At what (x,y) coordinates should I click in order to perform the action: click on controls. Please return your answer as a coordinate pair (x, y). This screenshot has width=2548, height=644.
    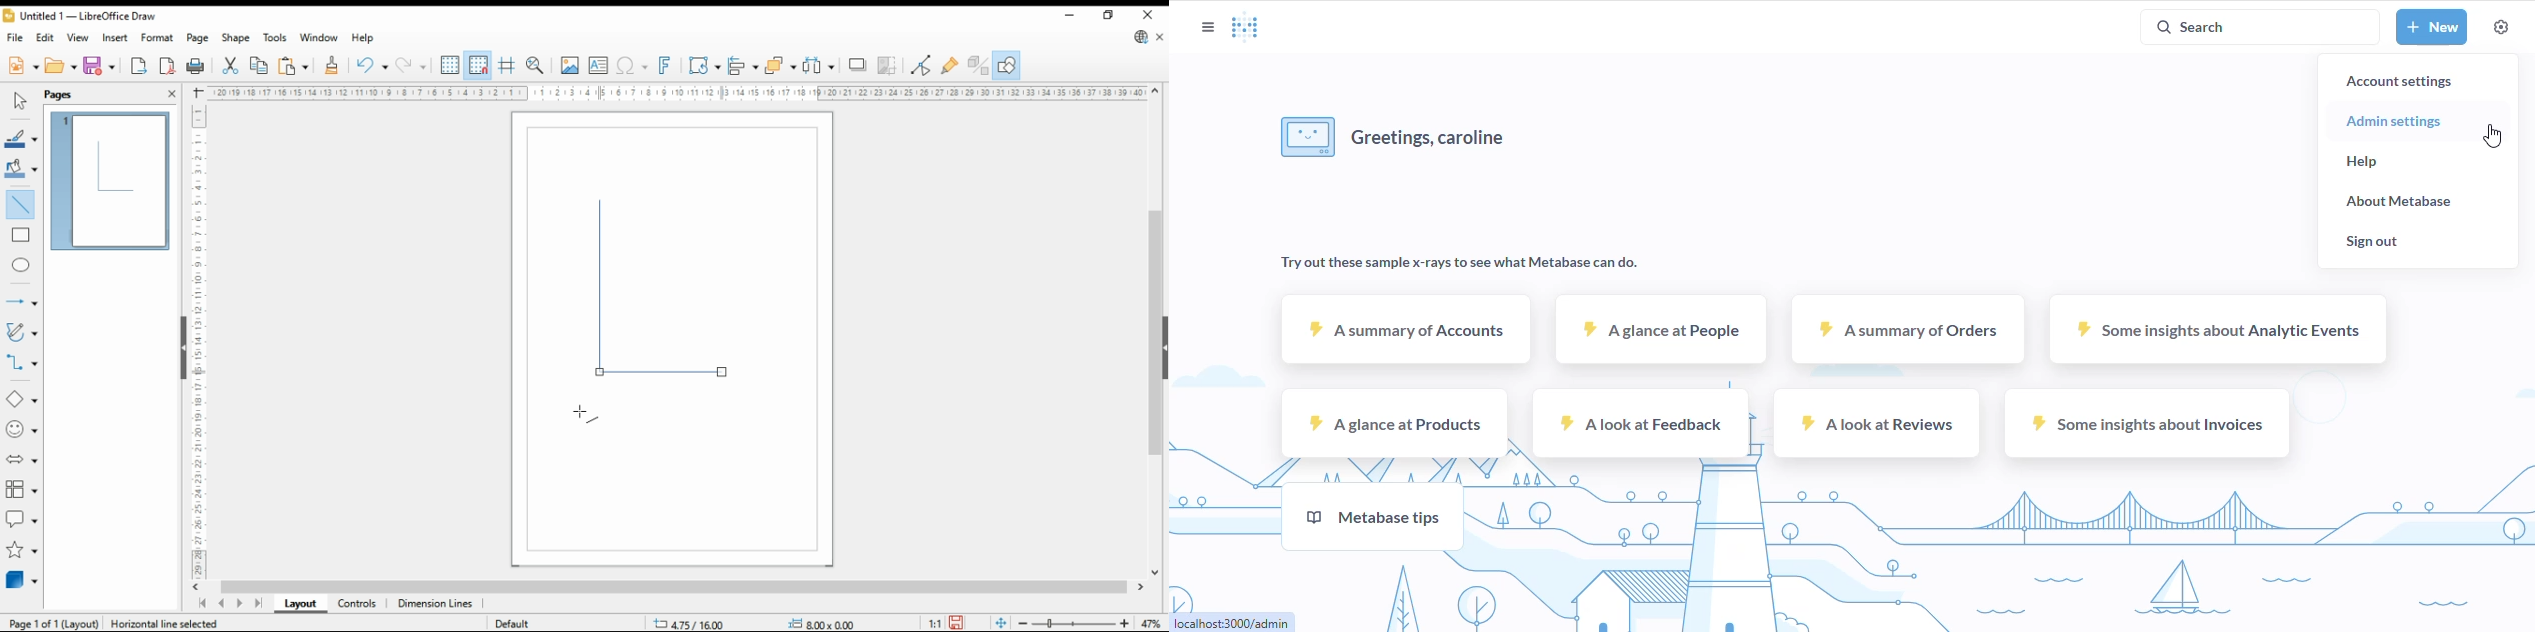
    Looking at the image, I should click on (356, 605).